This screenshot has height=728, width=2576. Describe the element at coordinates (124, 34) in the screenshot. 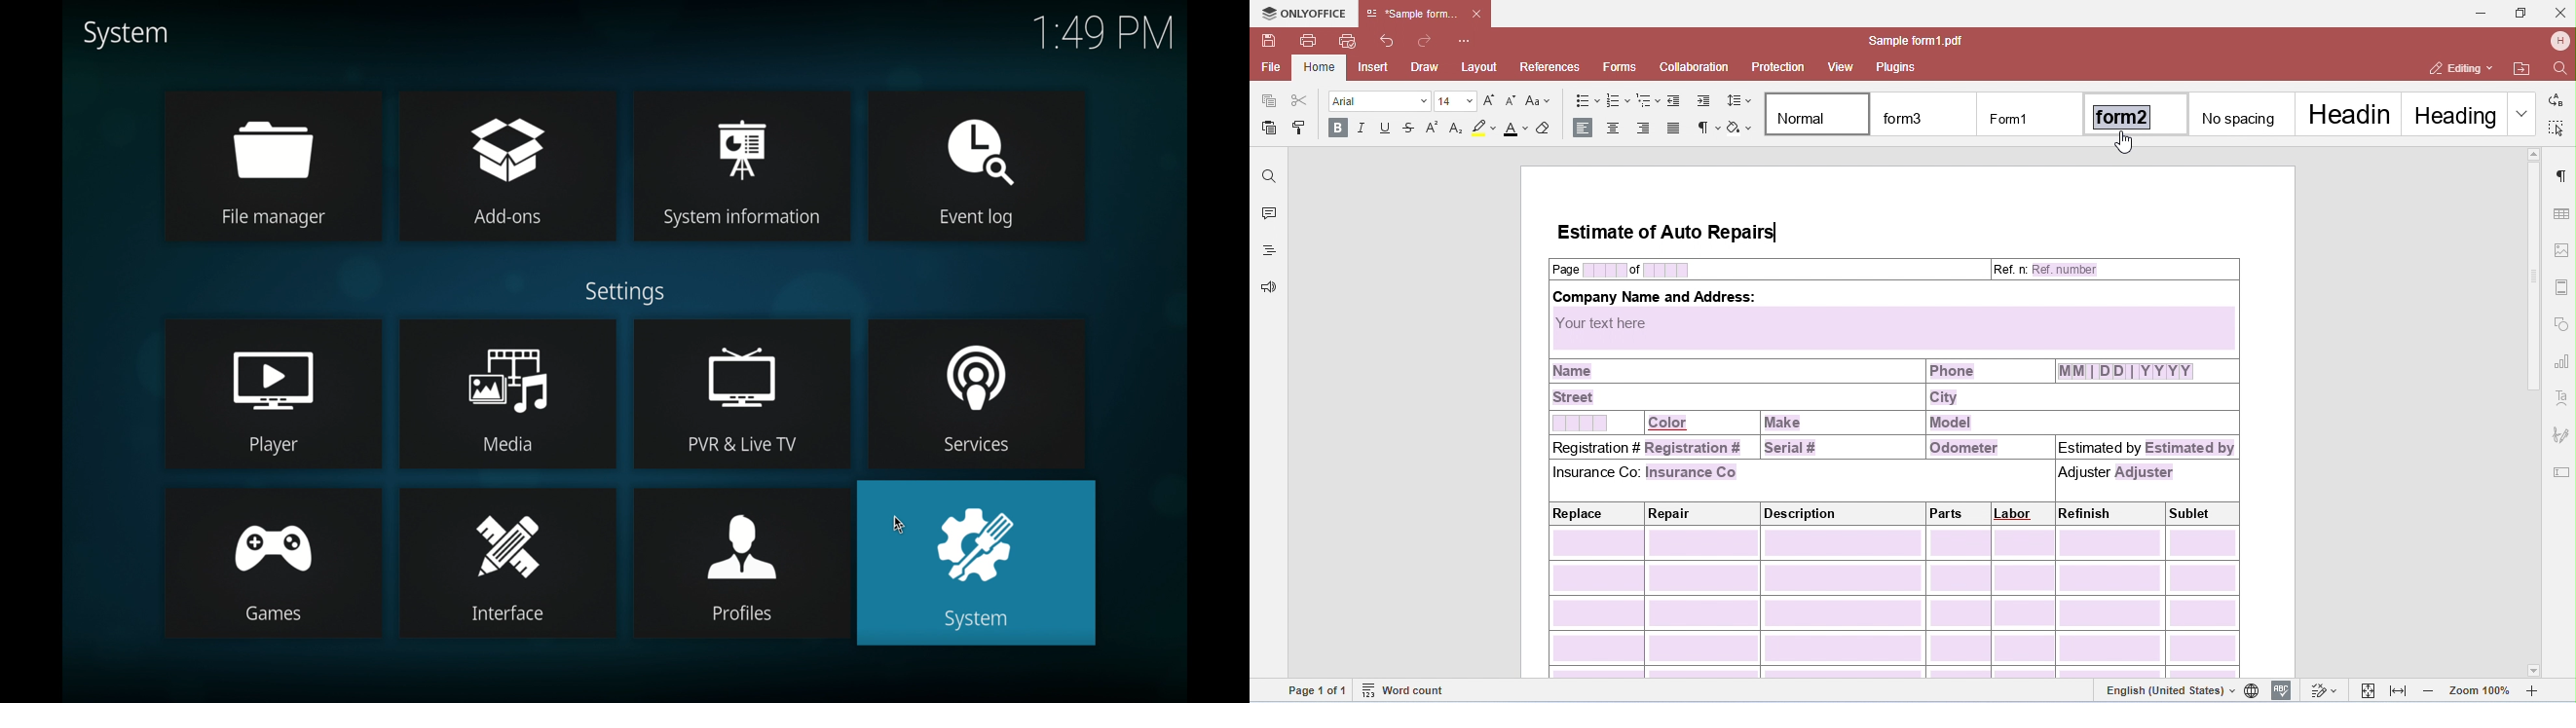

I see `system` at that location.